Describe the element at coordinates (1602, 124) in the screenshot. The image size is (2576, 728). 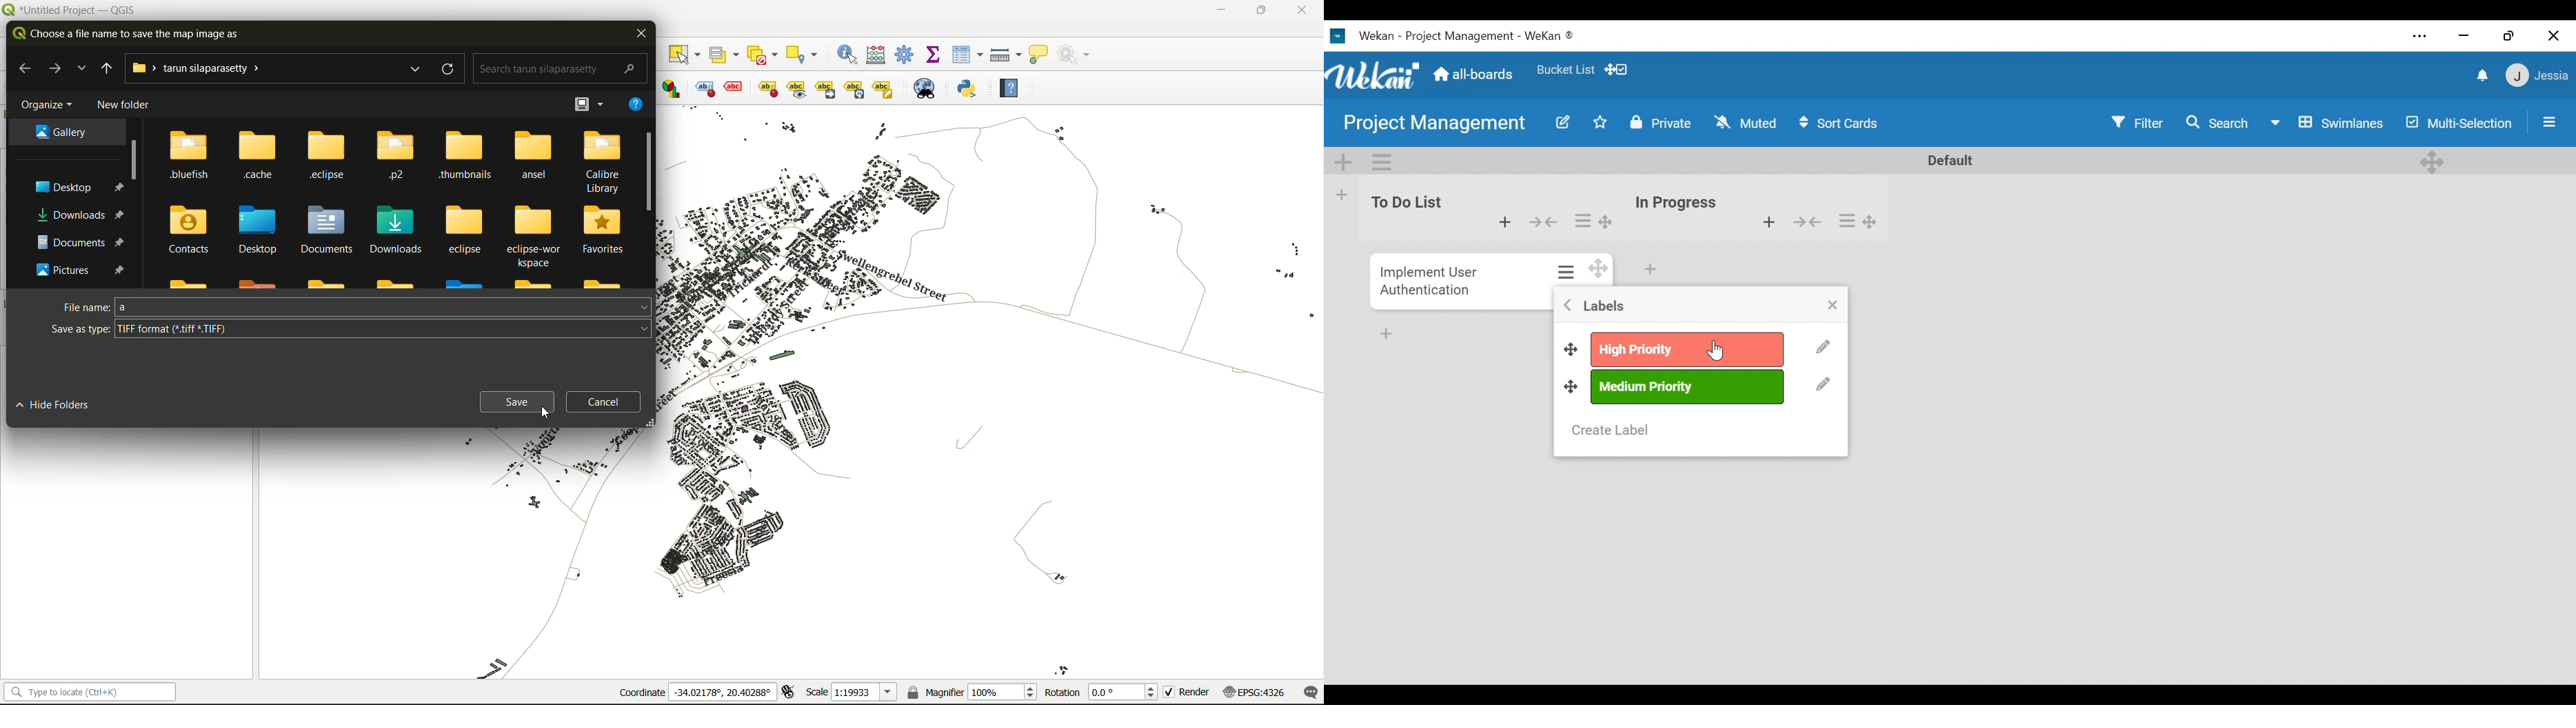
I see `mark as favorite` at that location.